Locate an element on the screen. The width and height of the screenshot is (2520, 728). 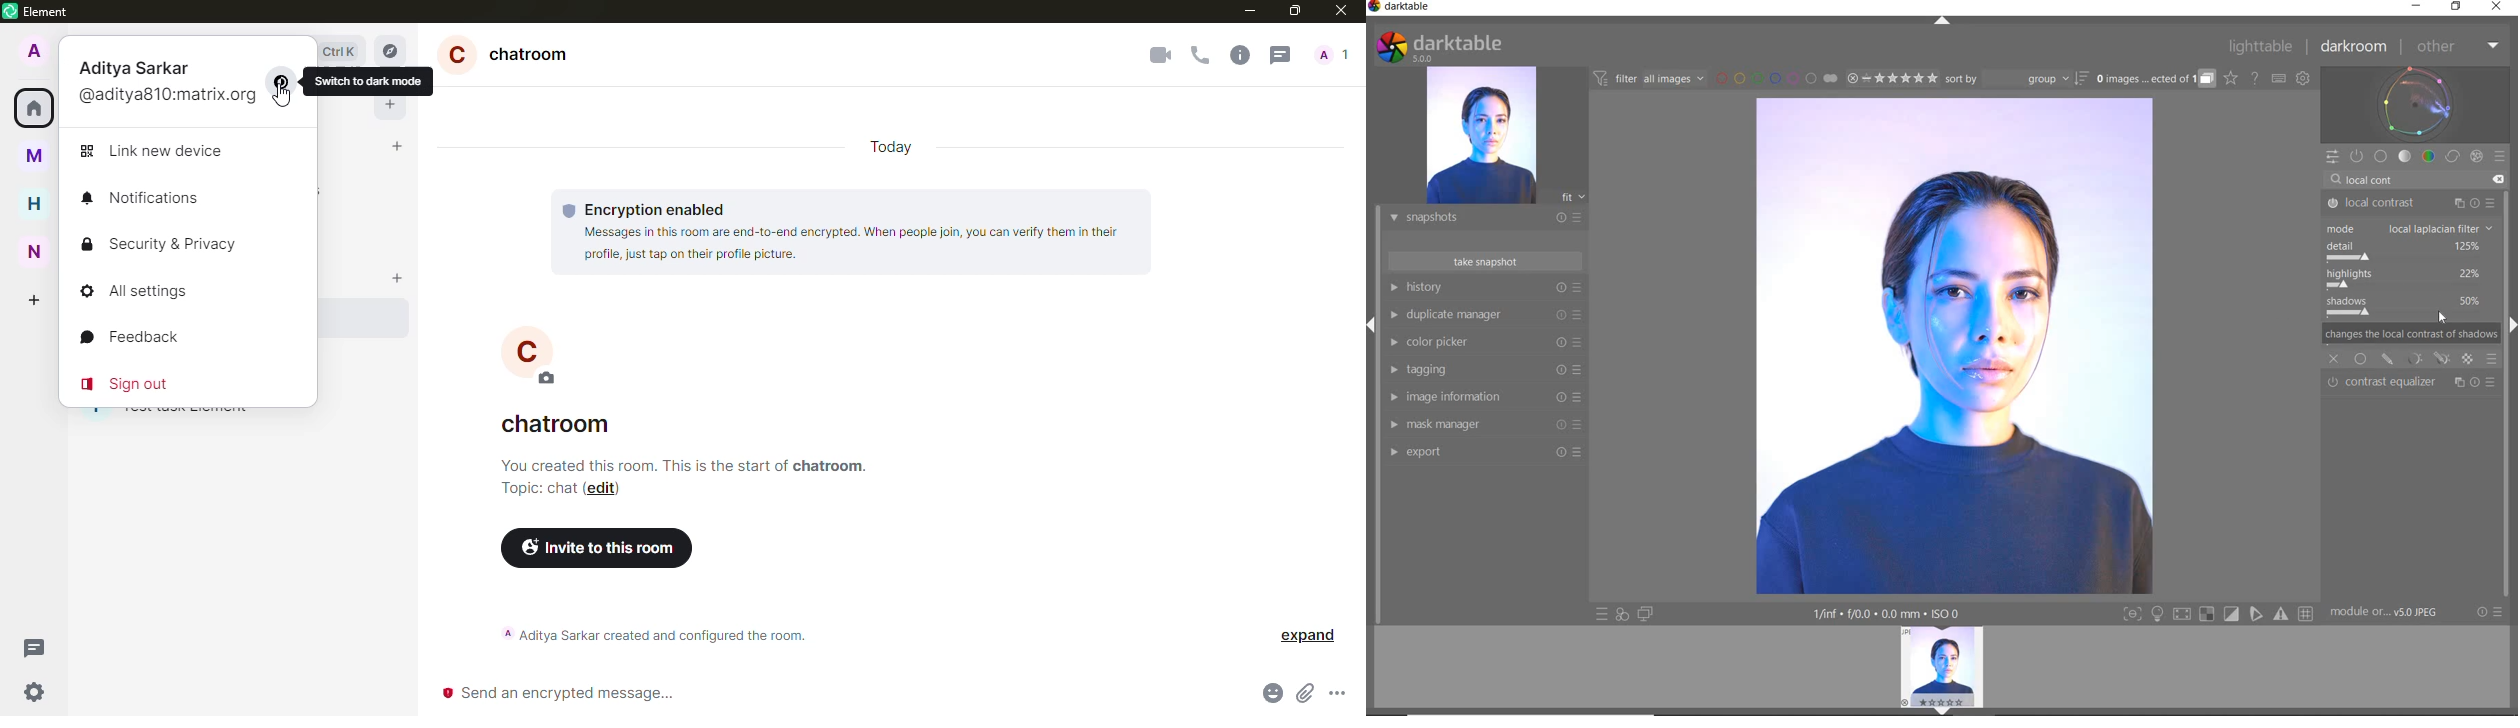
DISPLAYED GUI INFO is located at coordinates (1884, 614).